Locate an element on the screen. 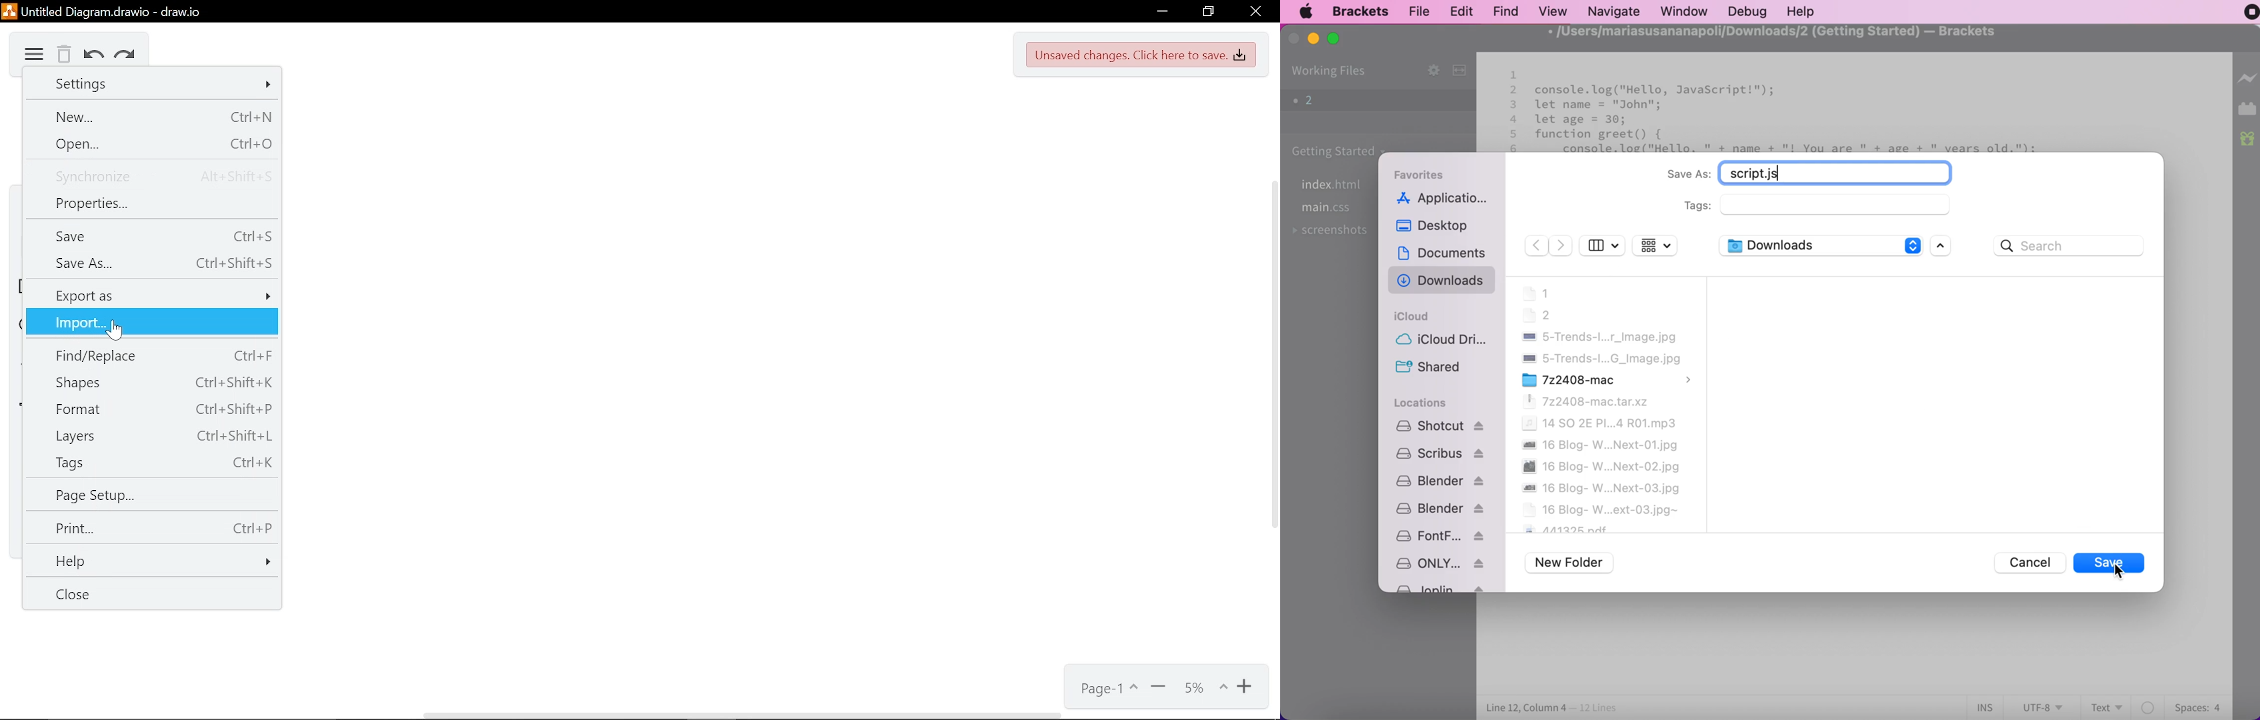 The width and height of the screenshot is (2268, 728). Shapes is located at coordinates (153, 383).